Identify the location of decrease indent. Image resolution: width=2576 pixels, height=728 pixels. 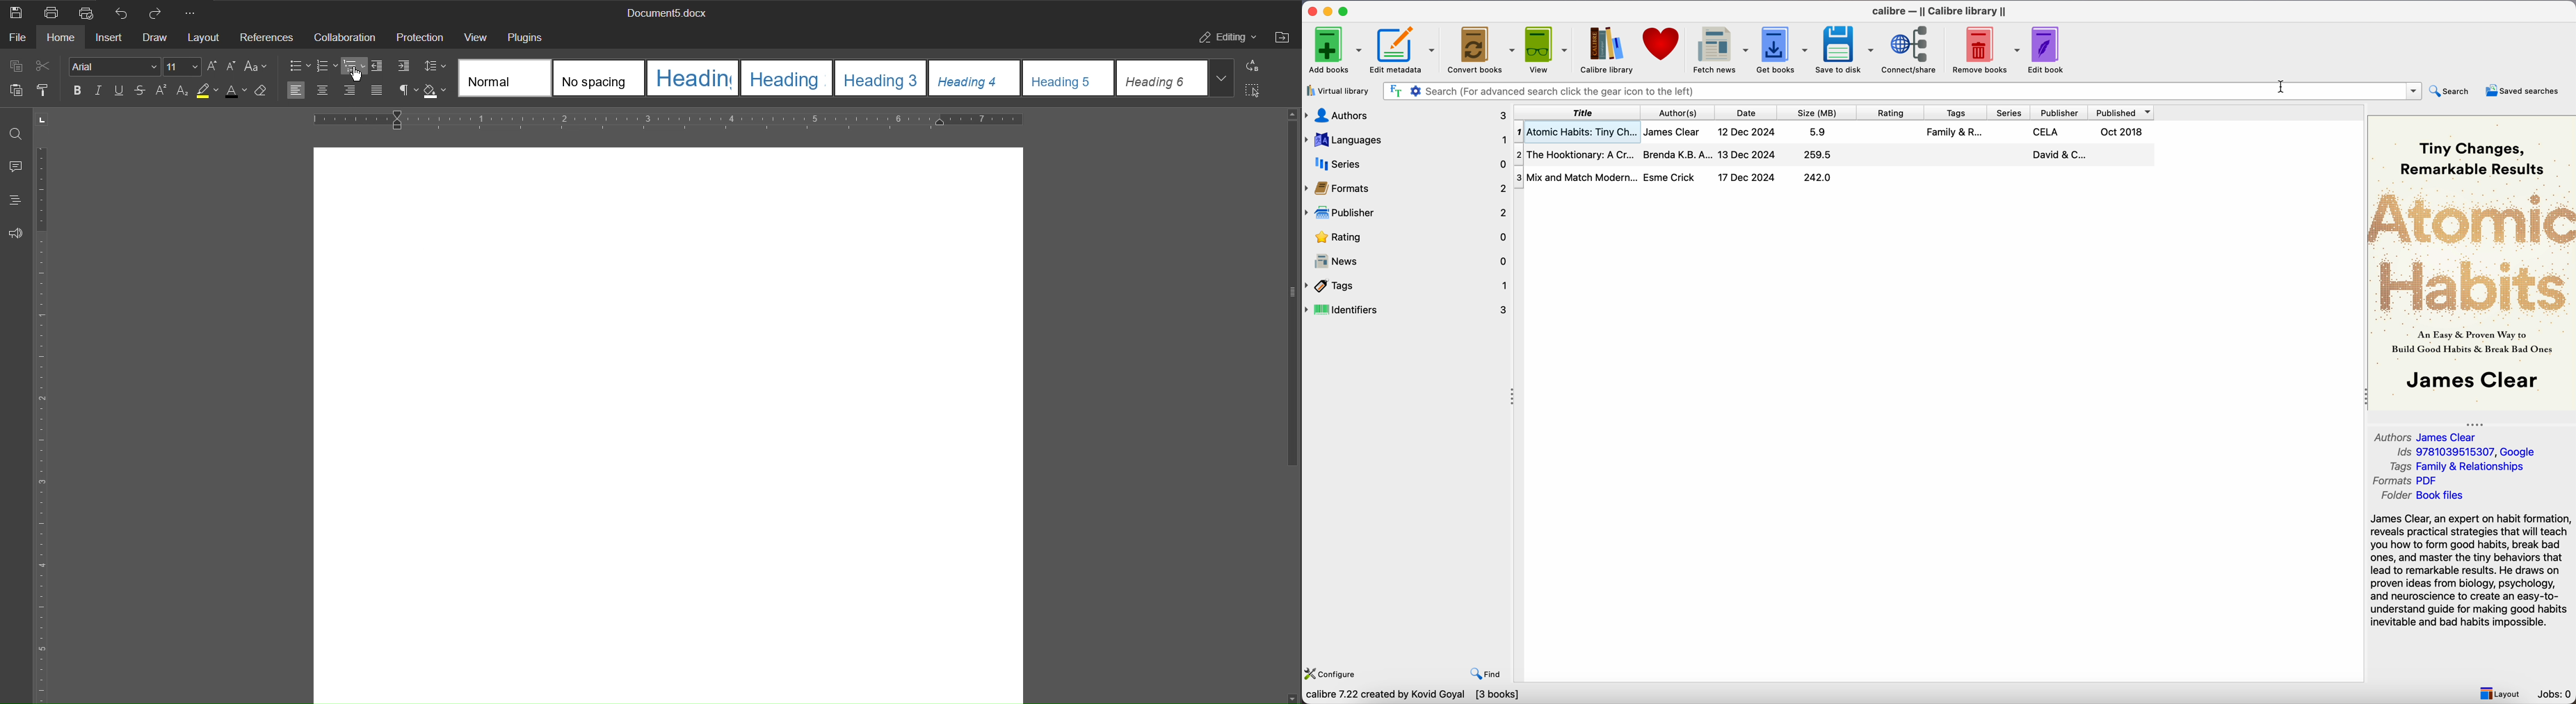
(379, 66).